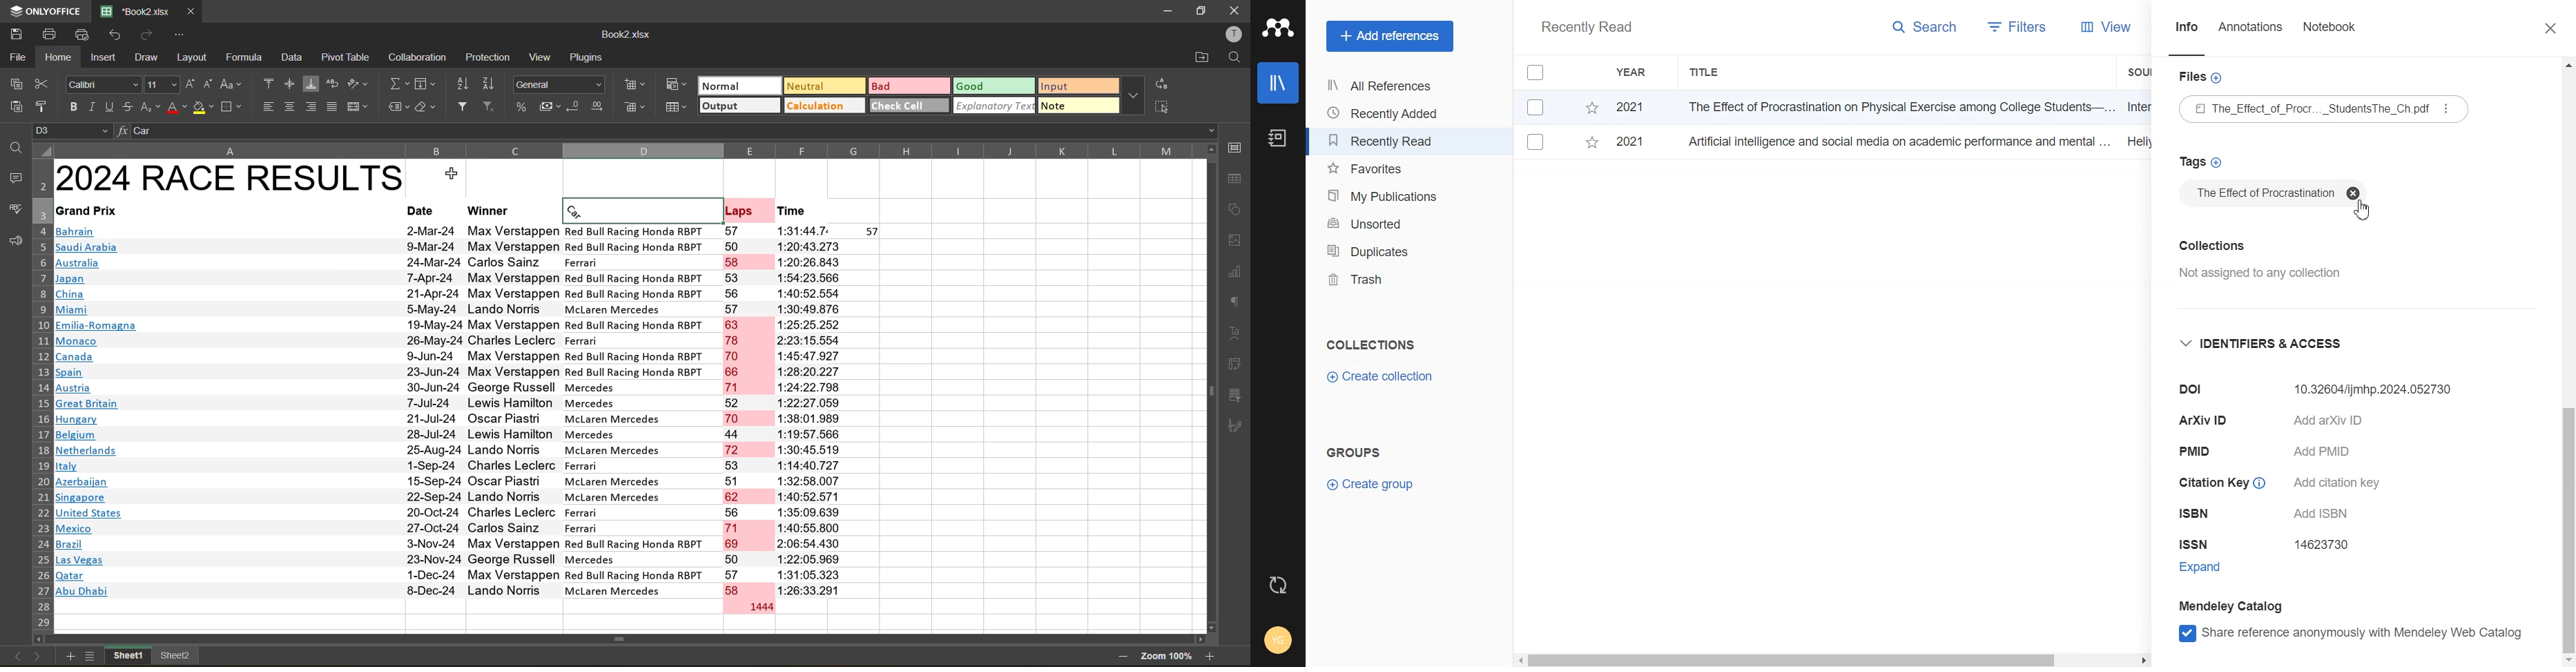 This screenshot has height=672, width=2576. What do you see at coordinates (2352, 634) in the screenshot?
I see `Share reference anonymously with Mendeley web catalog` at bounding box center [2352, 634].